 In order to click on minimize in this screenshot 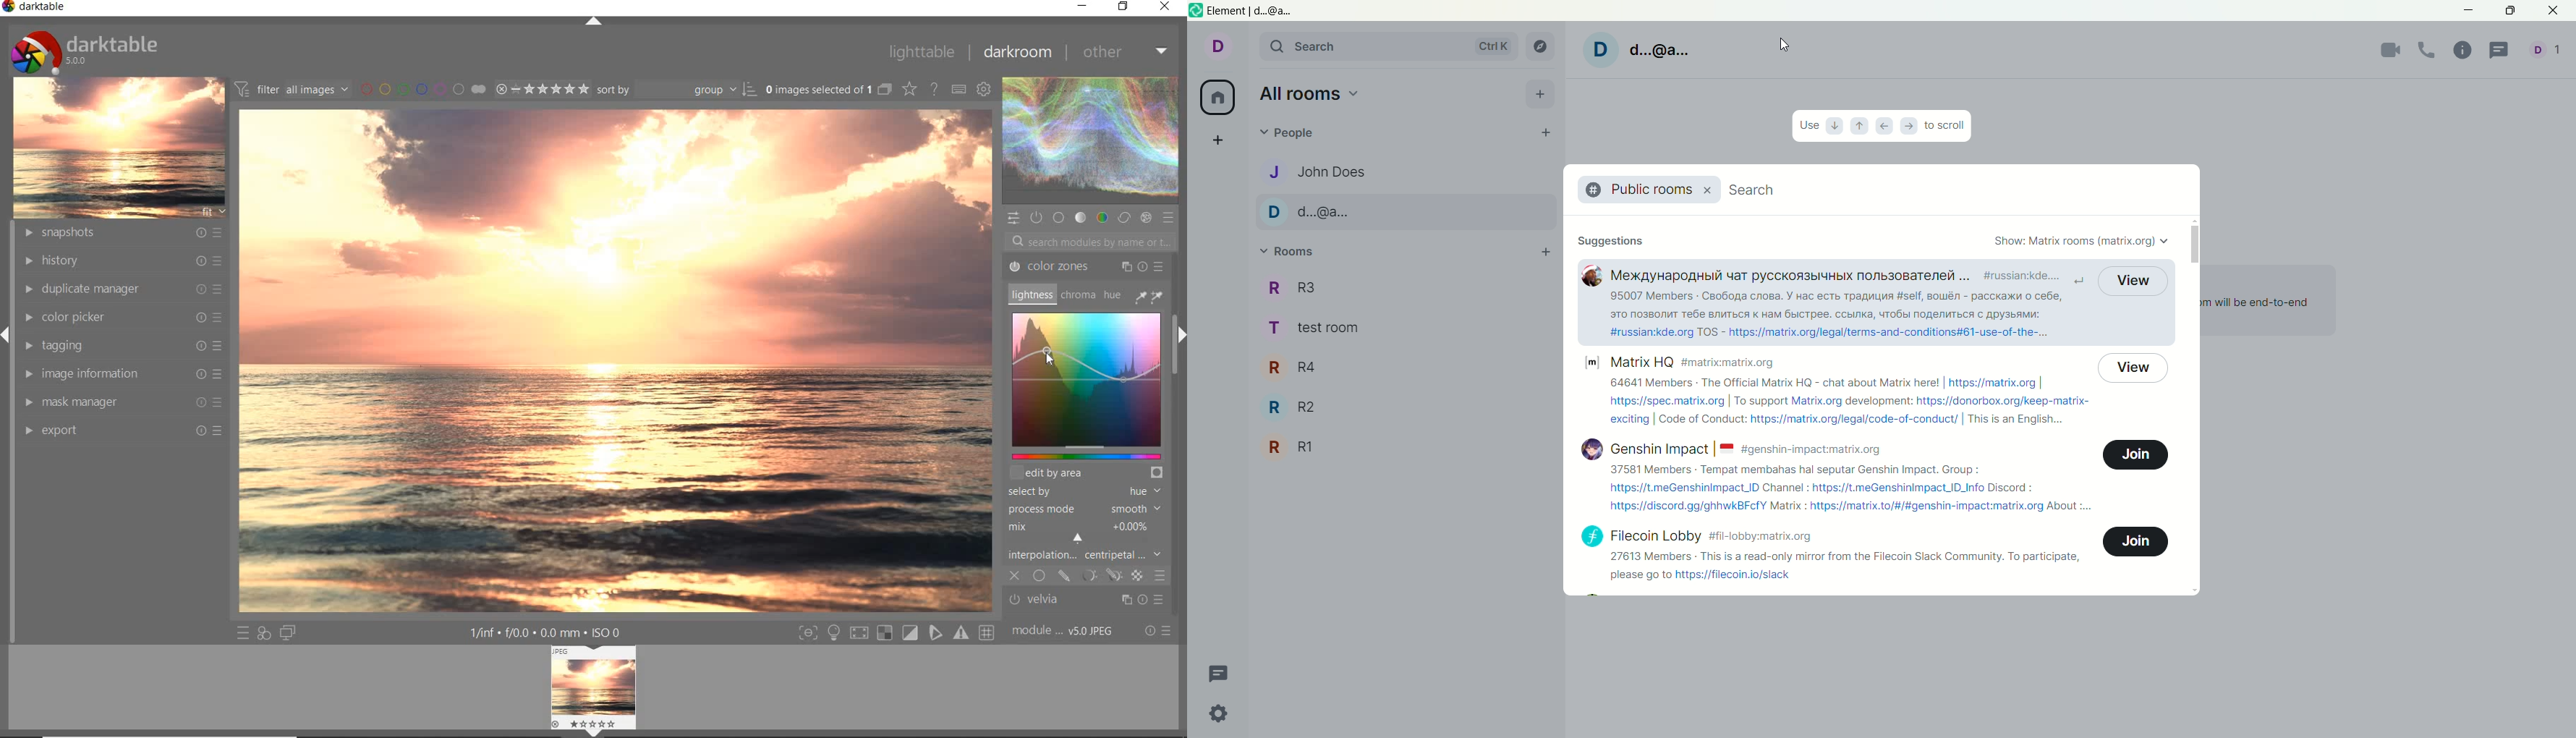, I will do `click(1084, 5)`.